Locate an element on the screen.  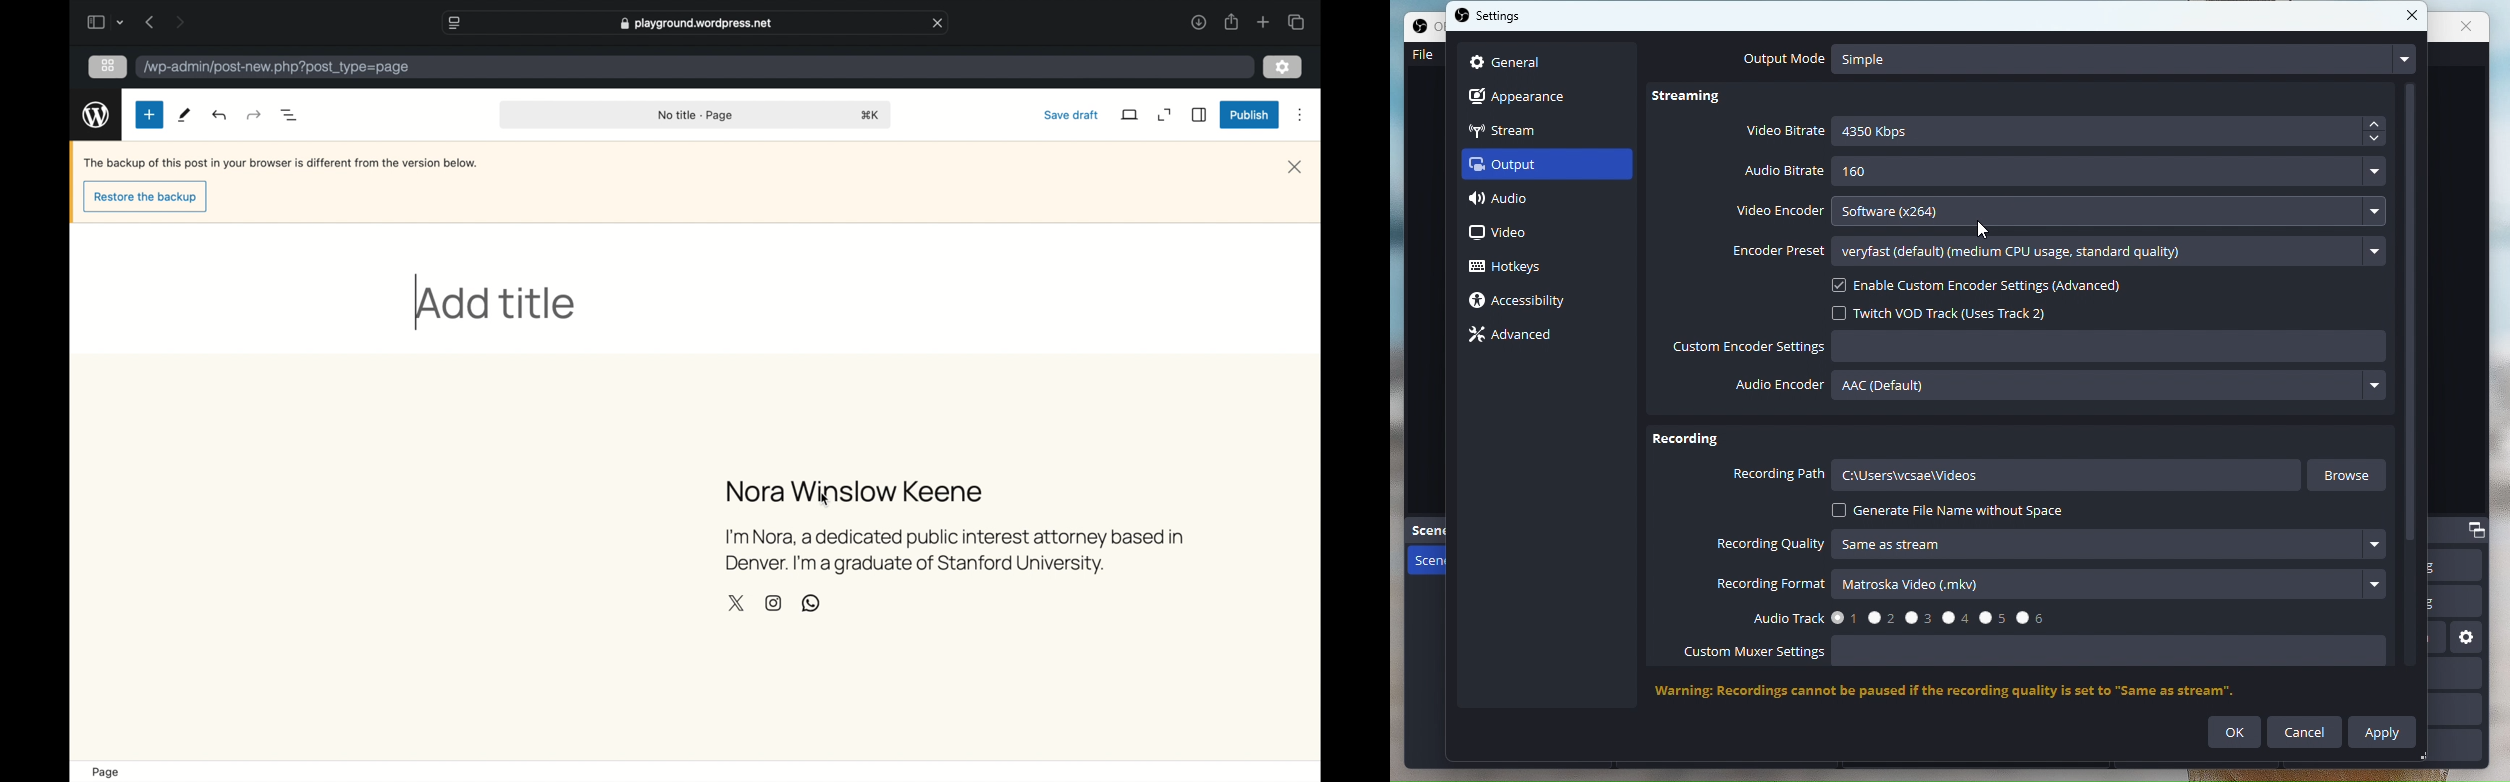
no title - page is located at coordinates (696, 116).